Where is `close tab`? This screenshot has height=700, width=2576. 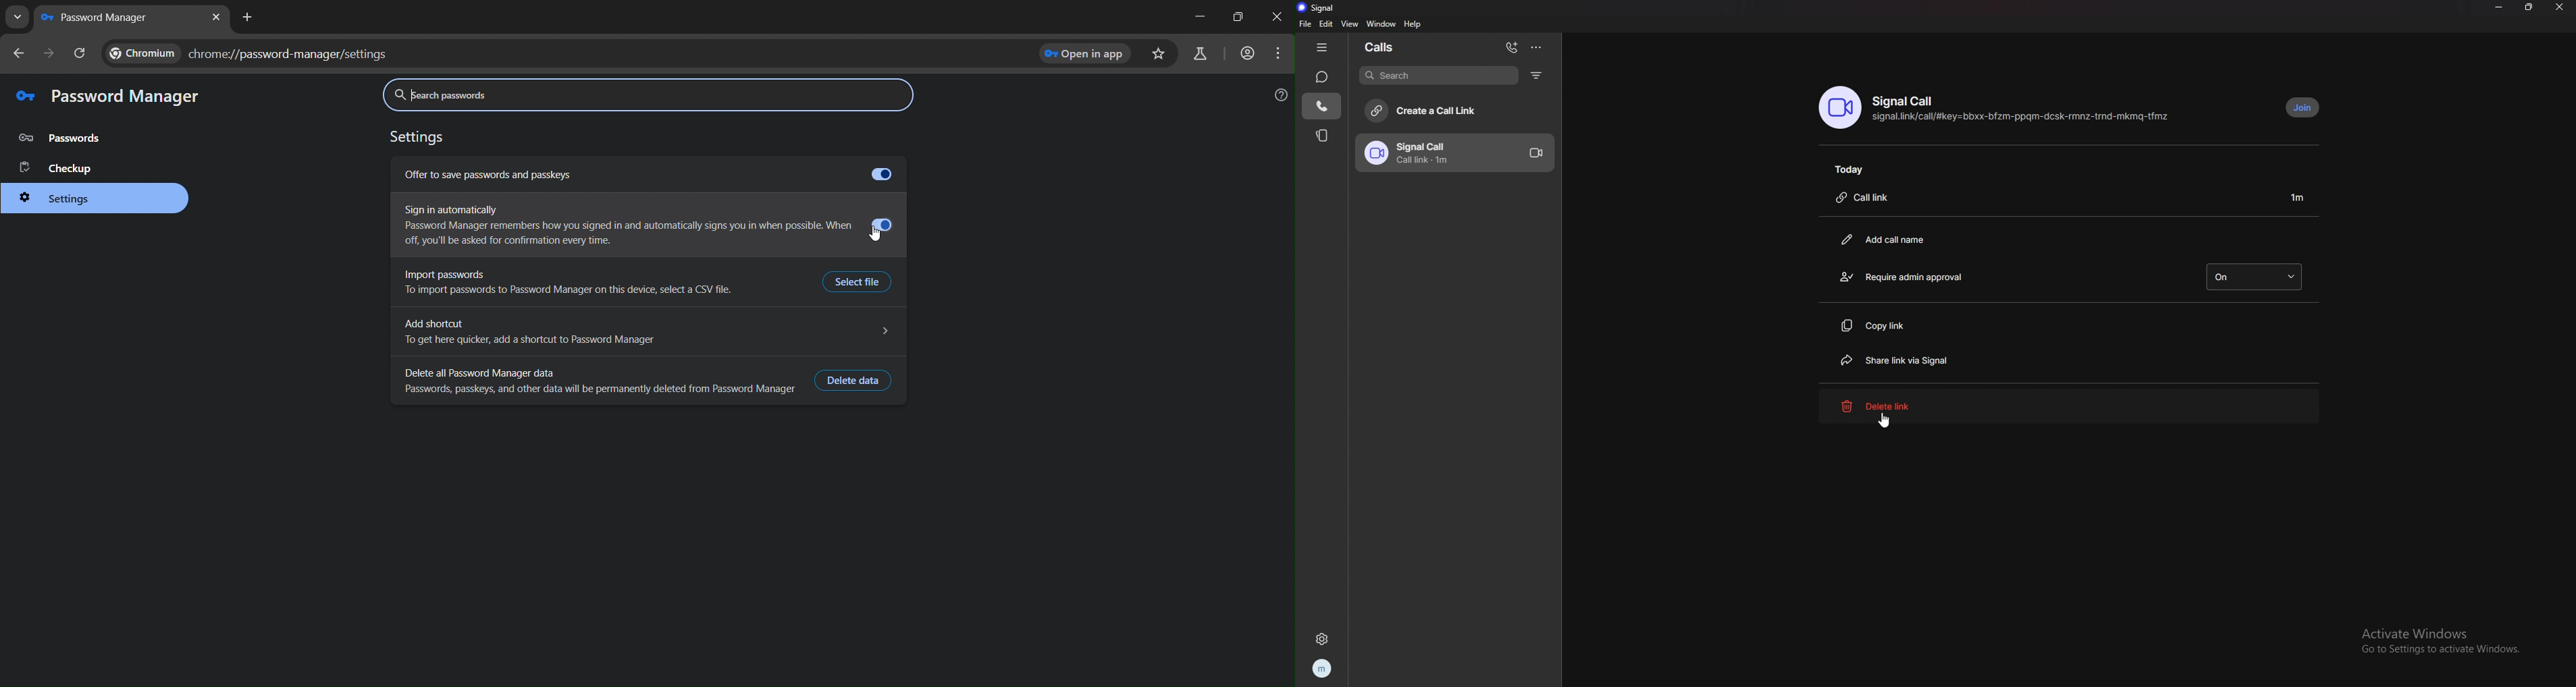 close tab is located at coordinates (217, 17).